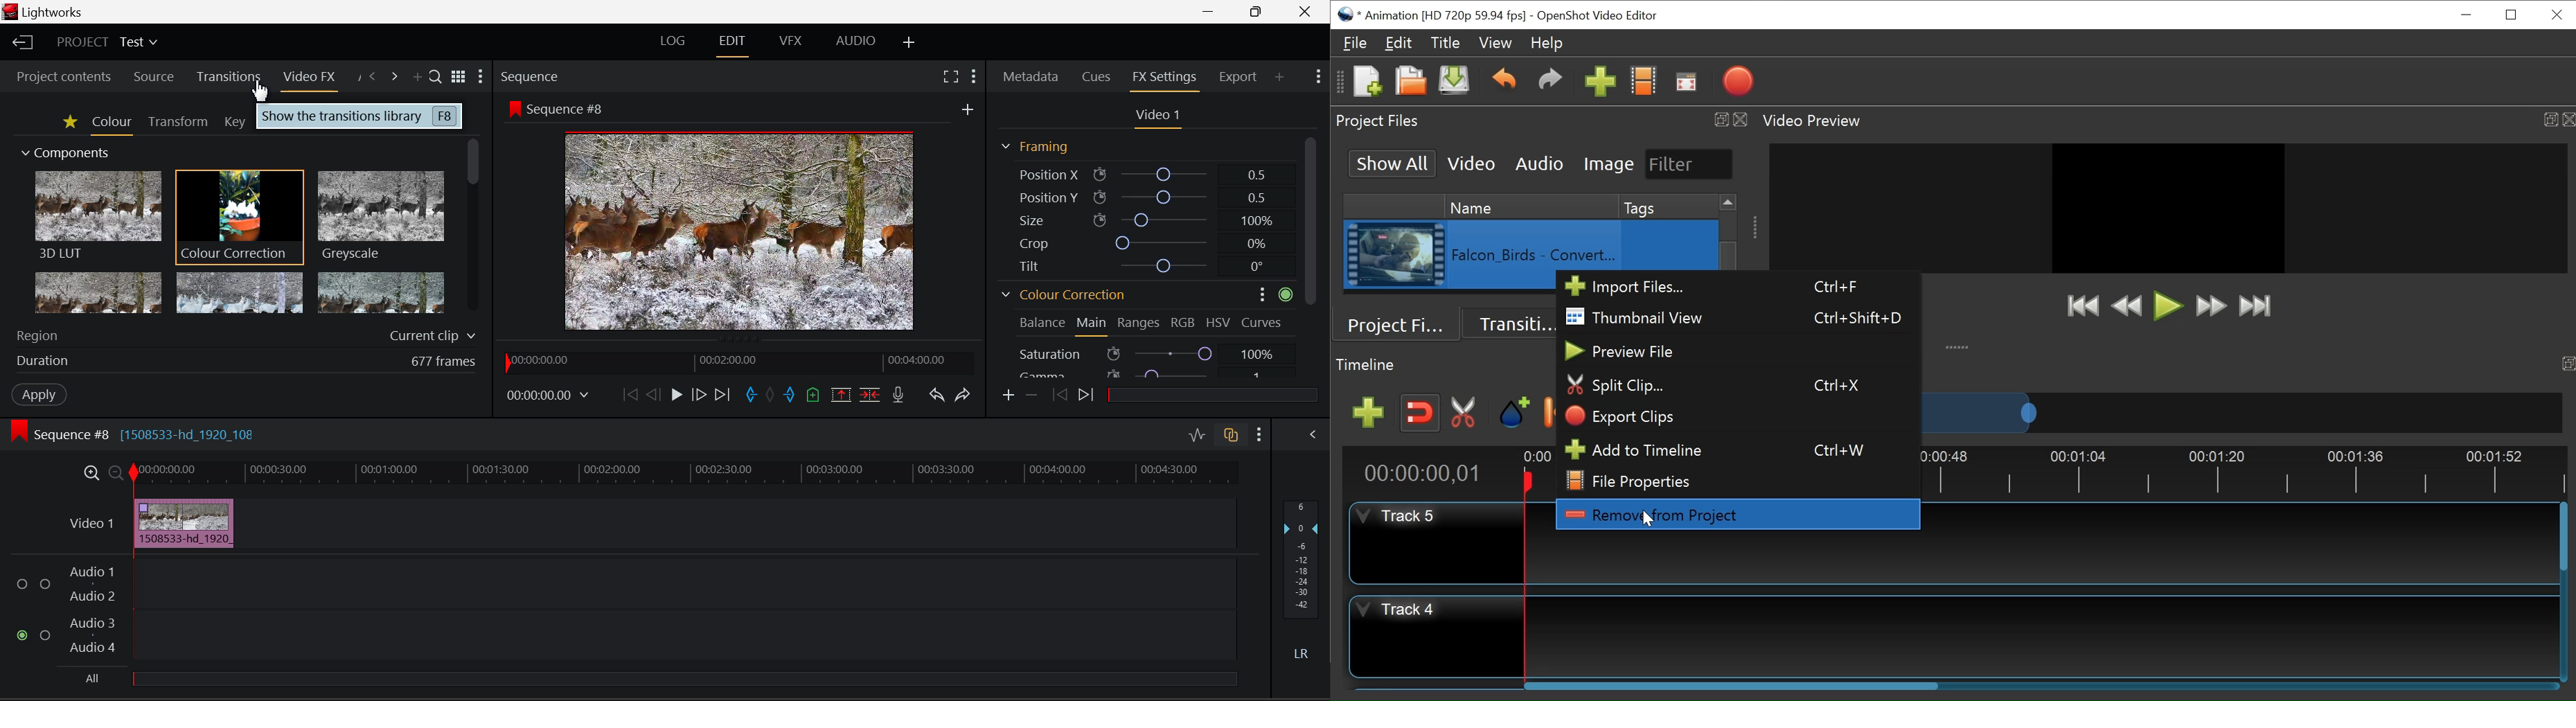 The image size is (2576, 728). Describe the element at coordinates (1736, 286) in the screenshot. I see `Import Files` at that location.